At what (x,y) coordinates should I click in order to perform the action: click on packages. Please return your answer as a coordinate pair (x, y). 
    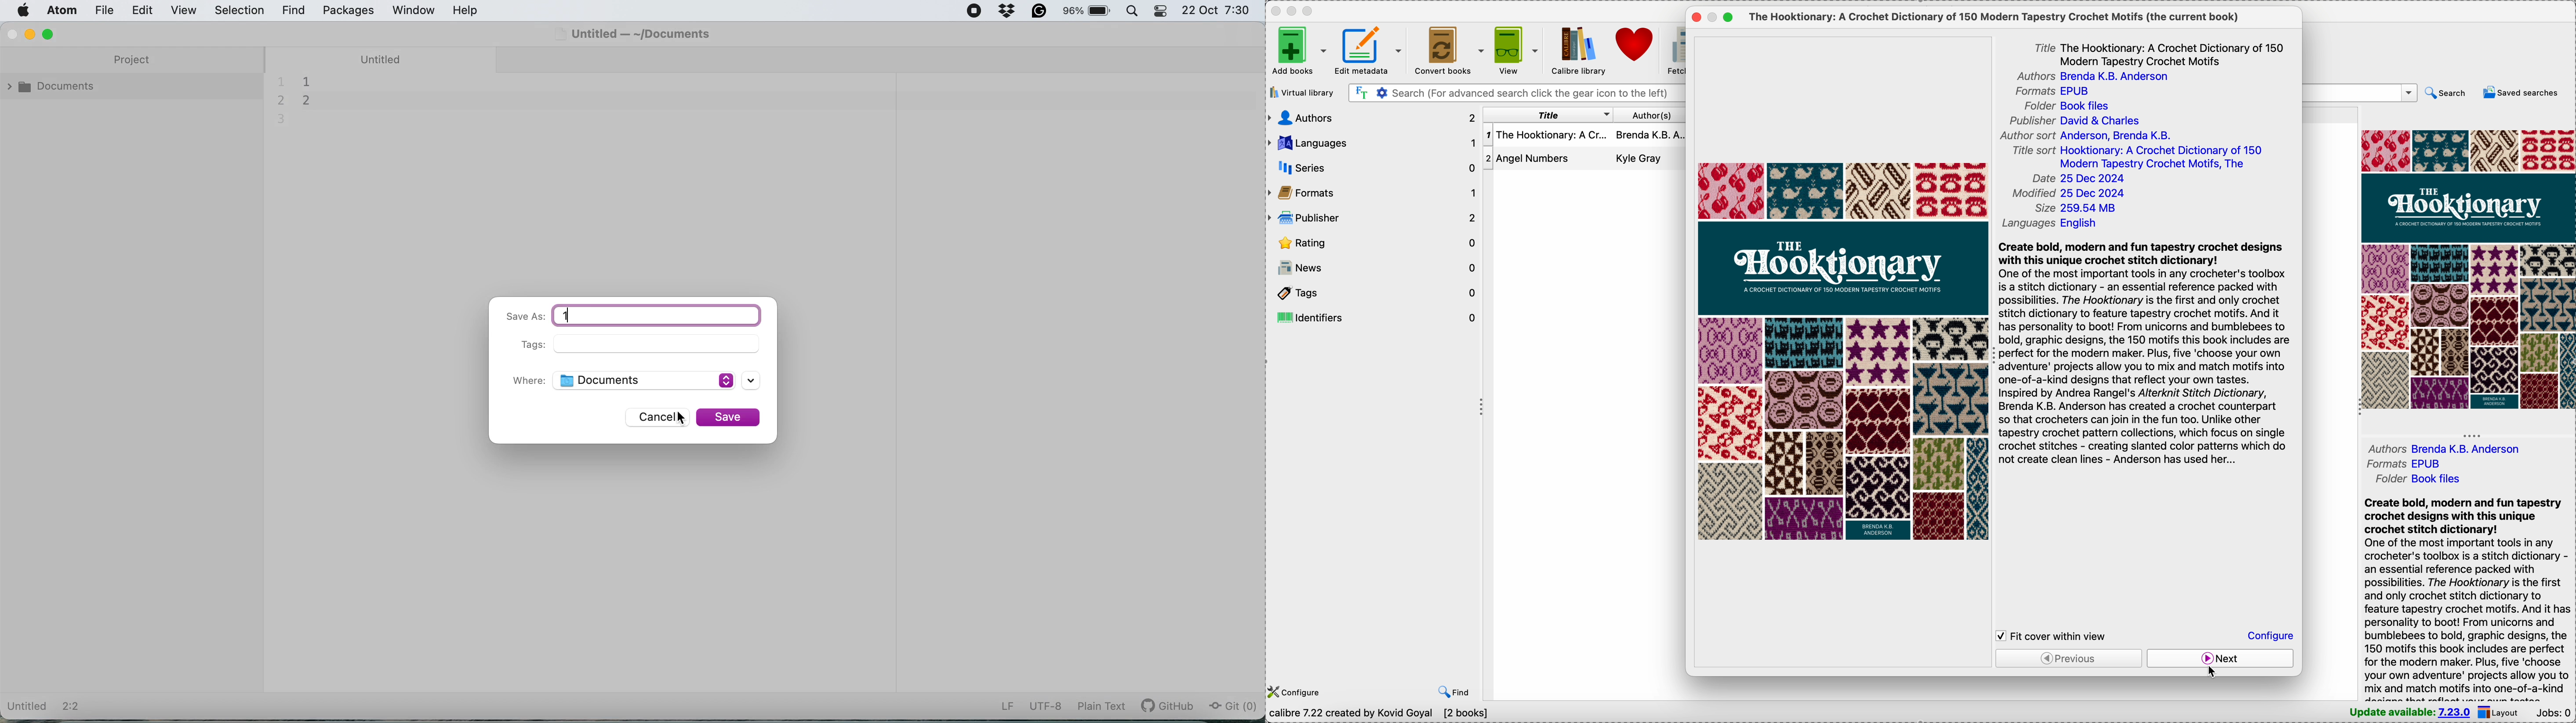
    Looking at the image, I should click on (349, 11).